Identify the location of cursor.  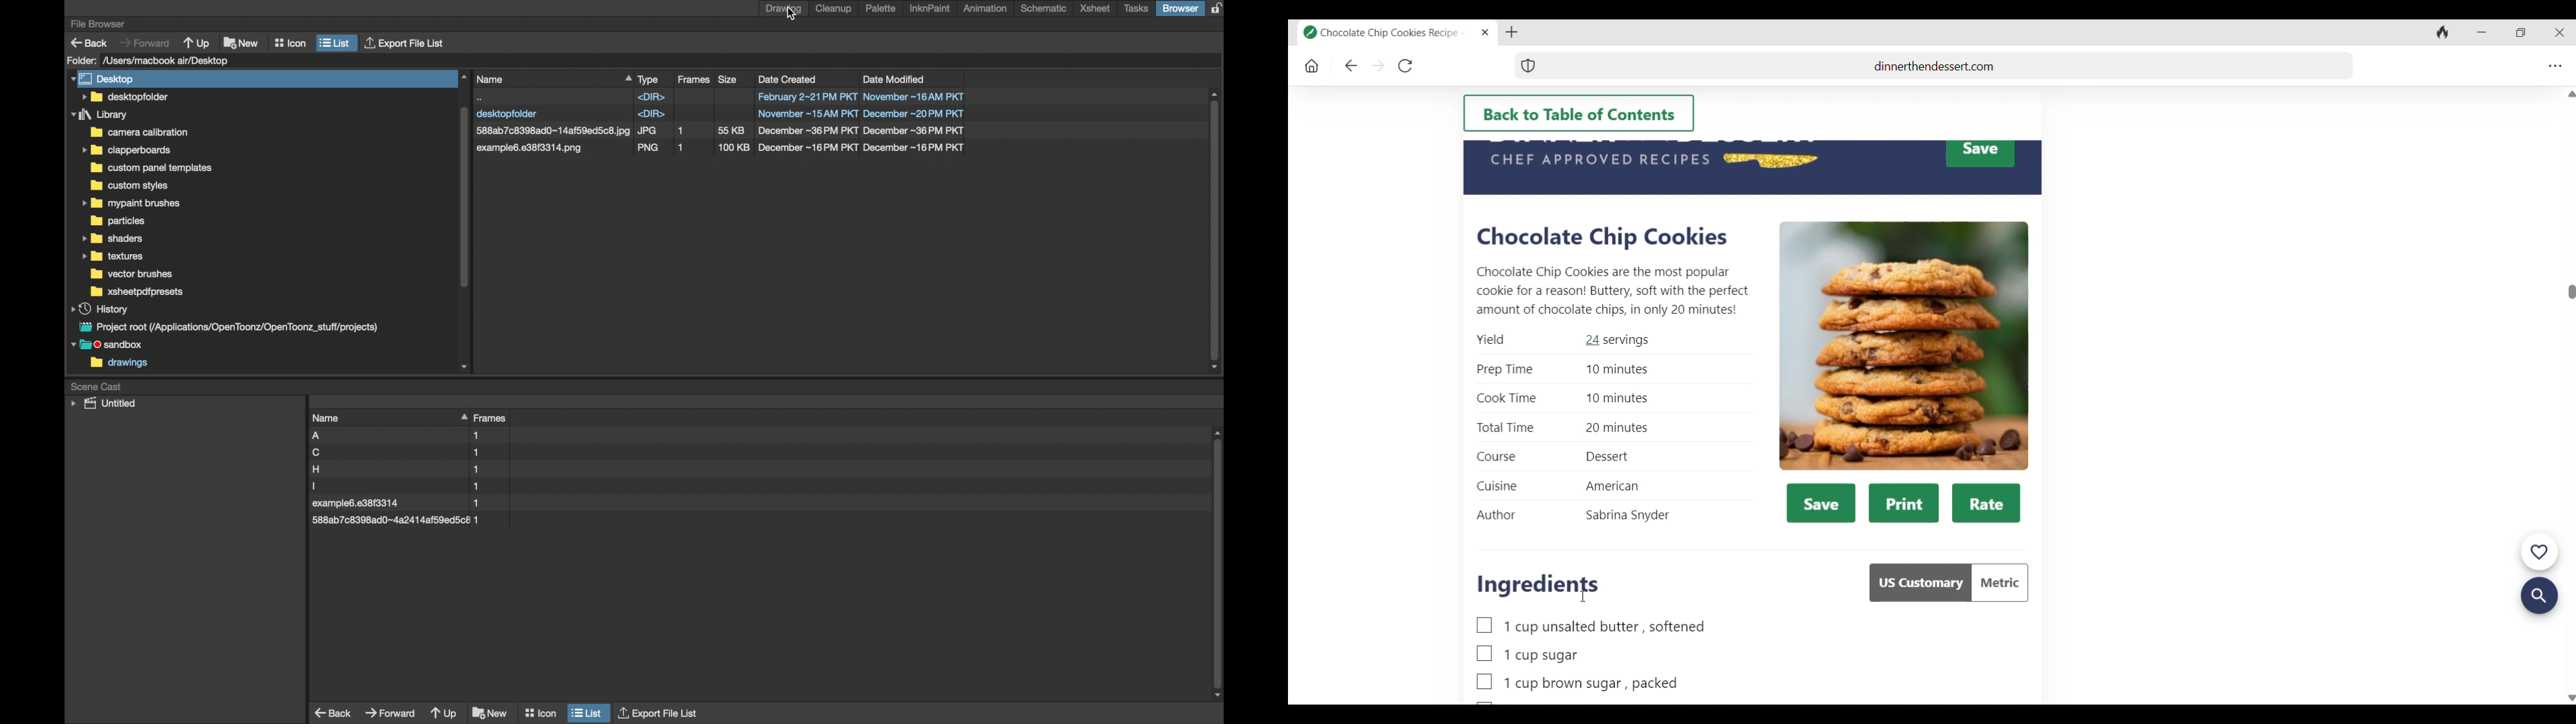
(792, 15).